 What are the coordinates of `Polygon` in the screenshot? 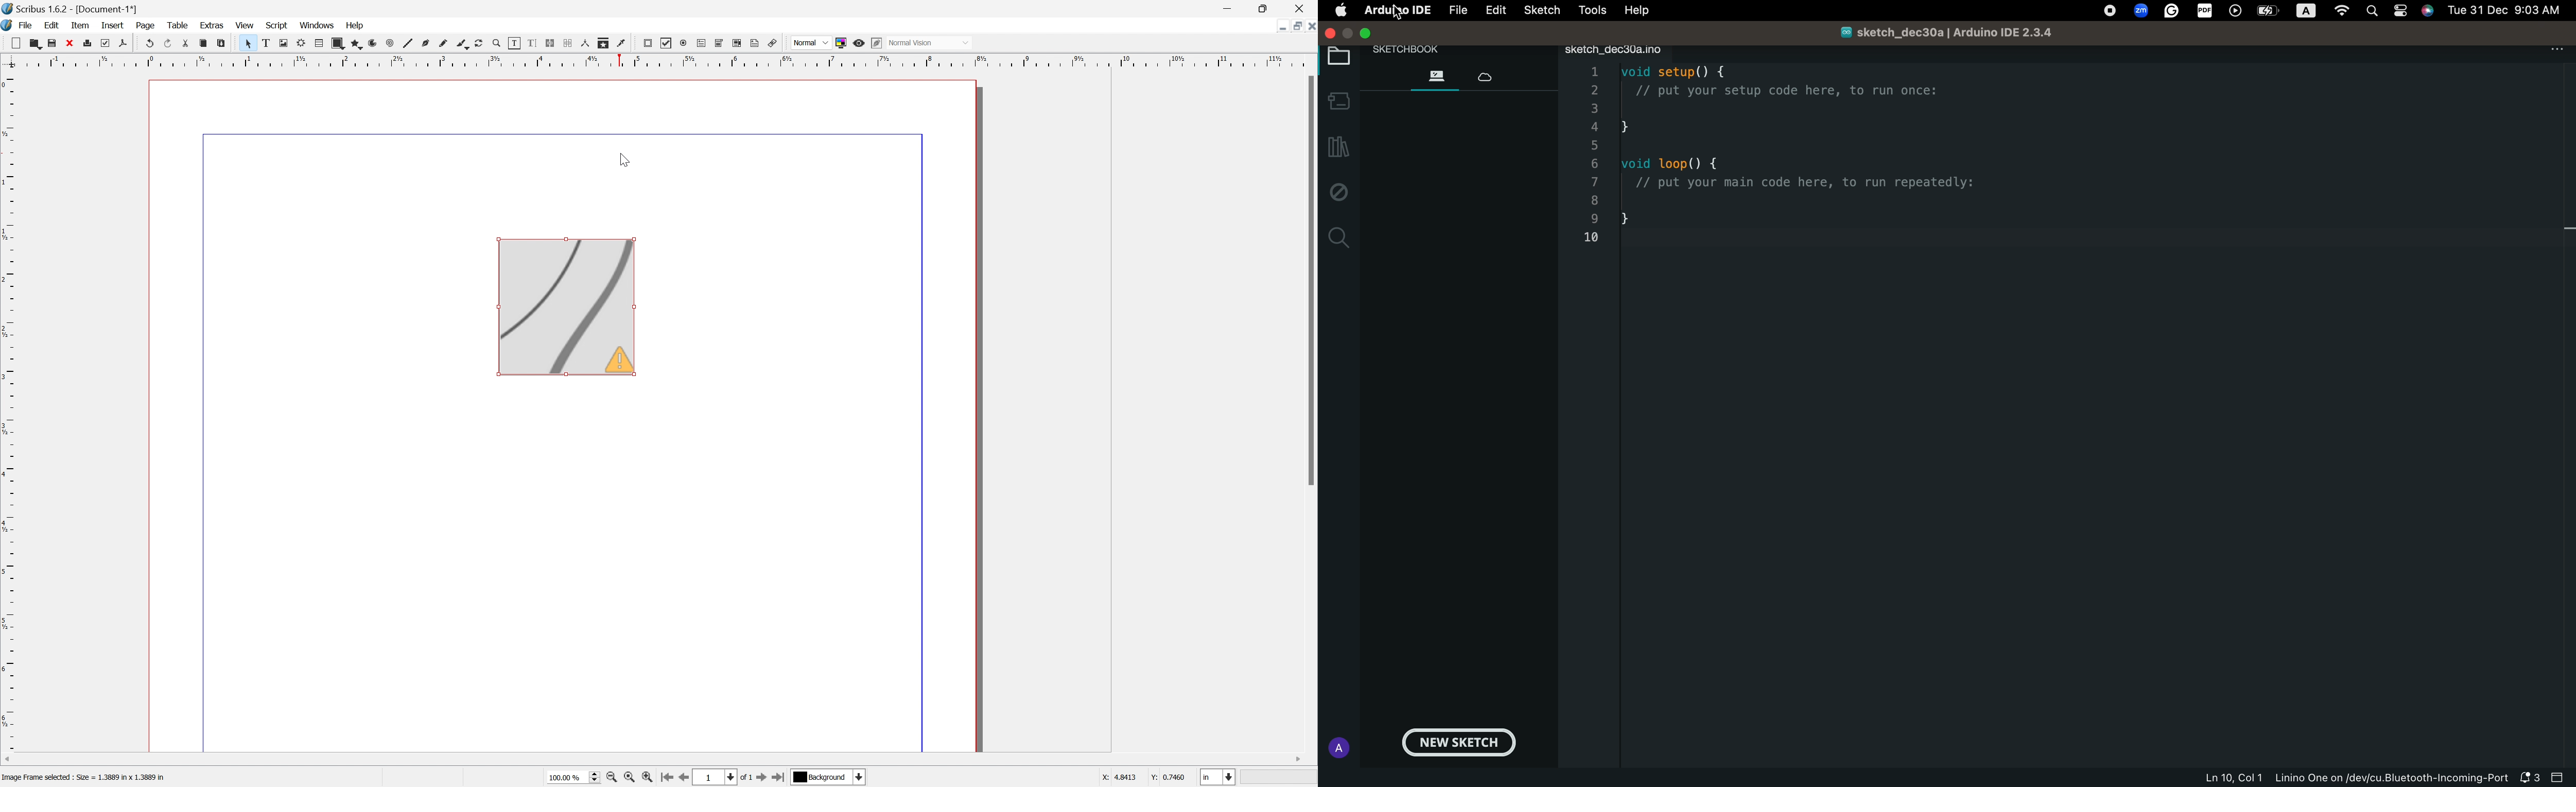 It's located at (357, 45).